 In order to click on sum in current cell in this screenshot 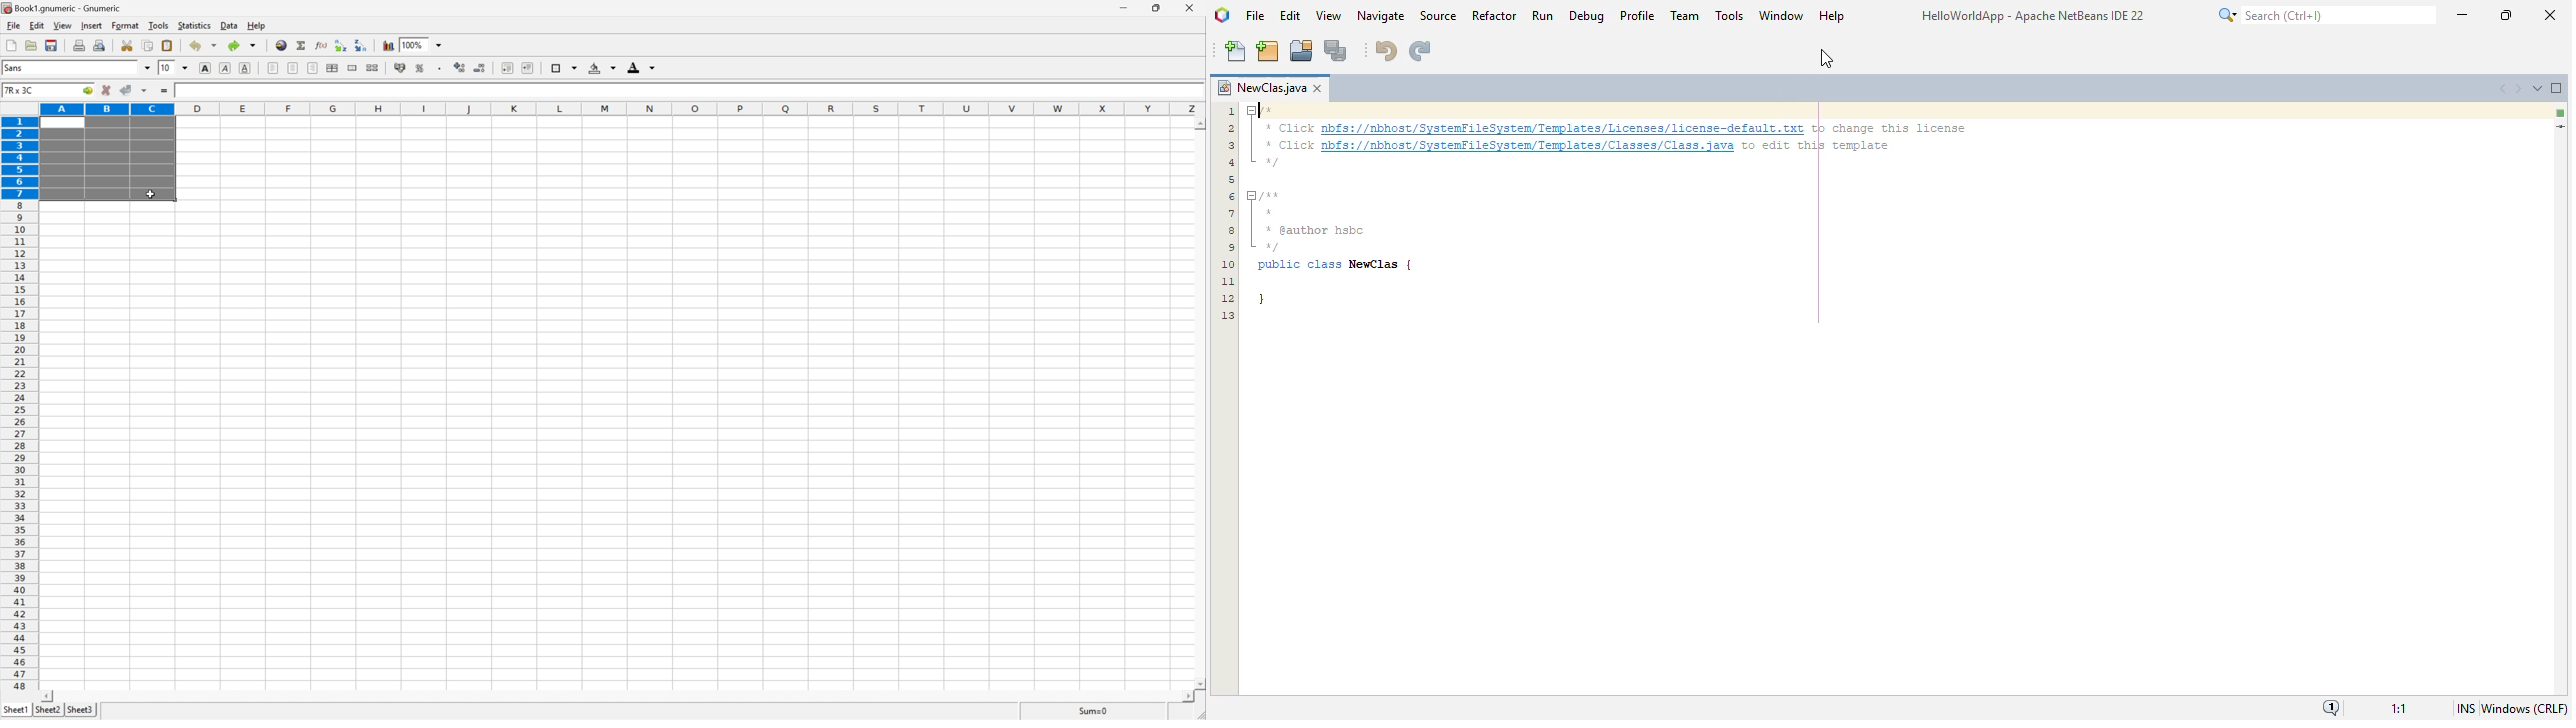, I will do `click(301, 45)`.